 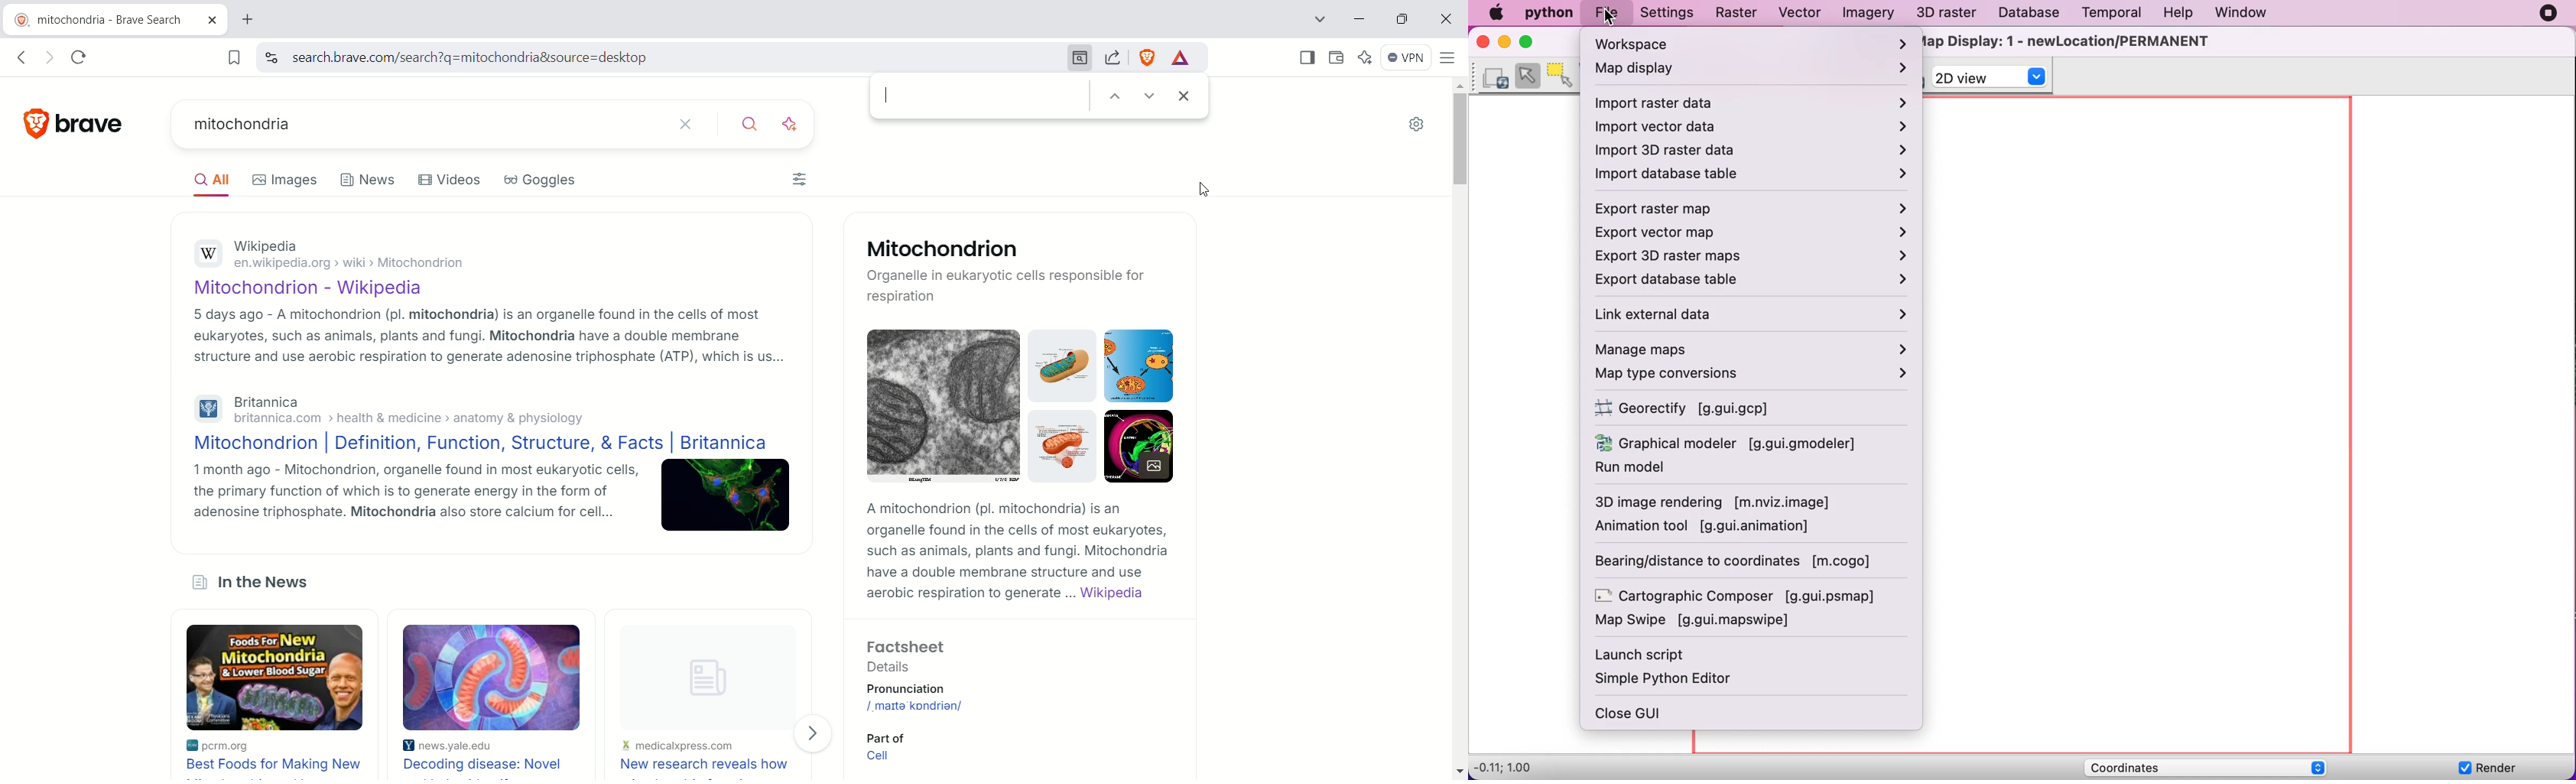 What do you see at coordinates (21, 20) in the screenshot?
I see `brave logo` at bounding box center [21, 20].